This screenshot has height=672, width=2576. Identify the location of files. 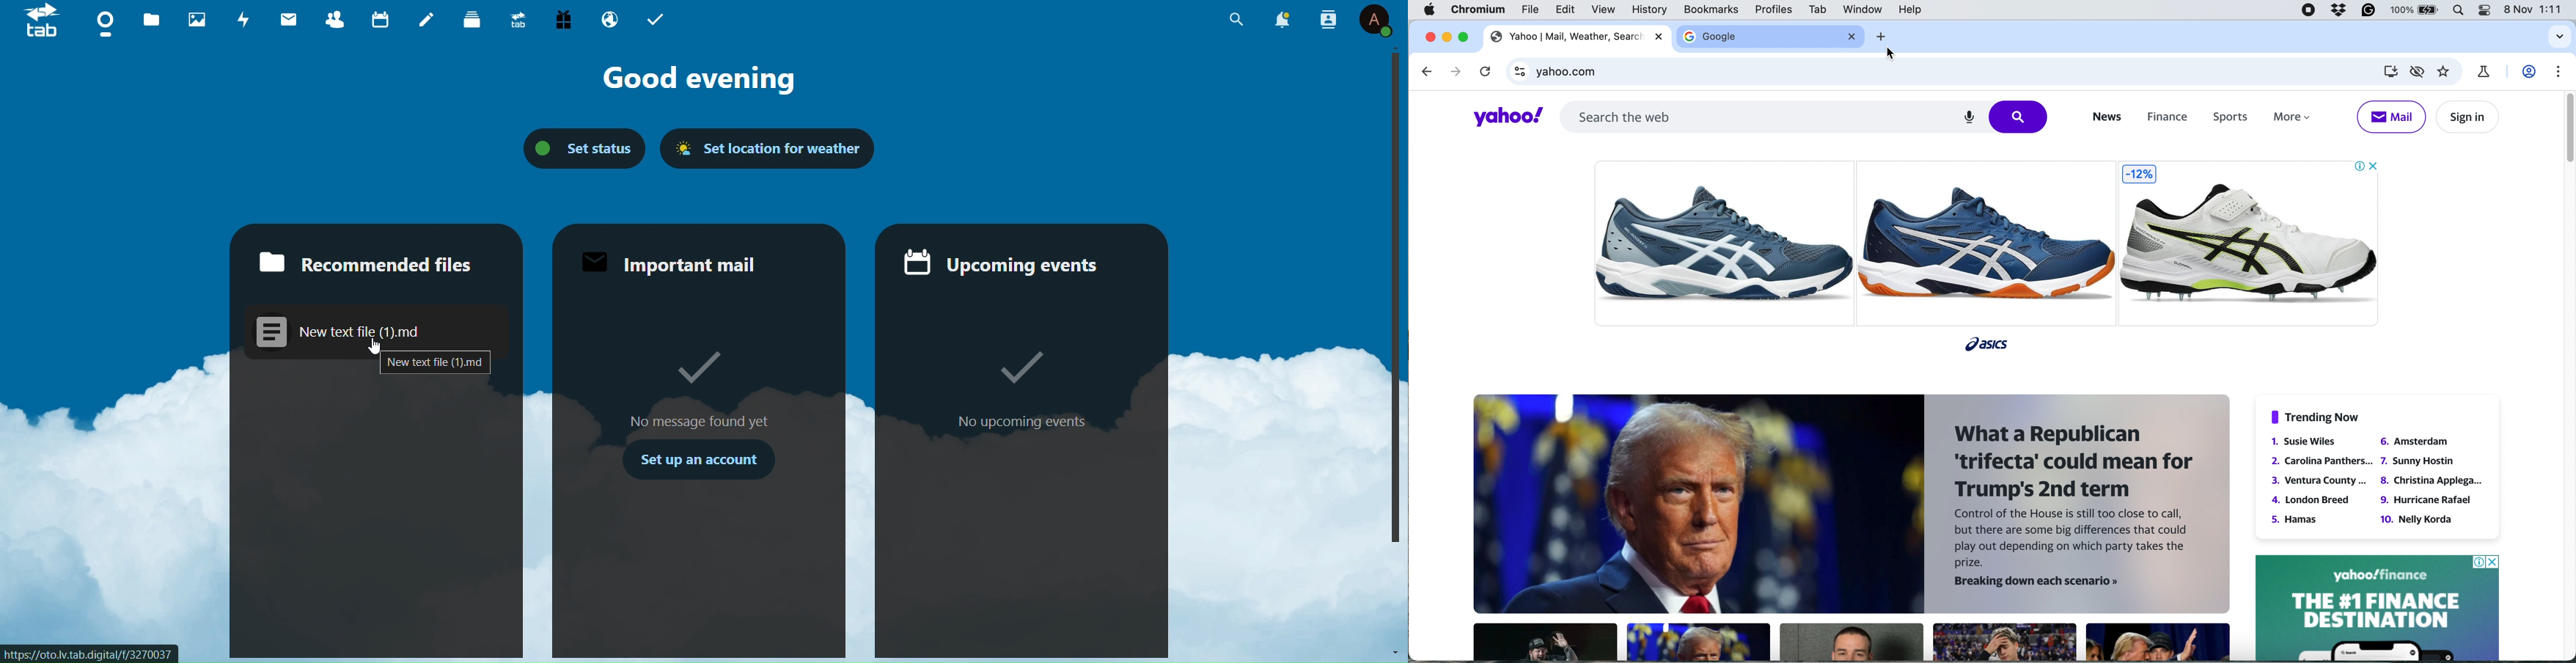
(151, 22).